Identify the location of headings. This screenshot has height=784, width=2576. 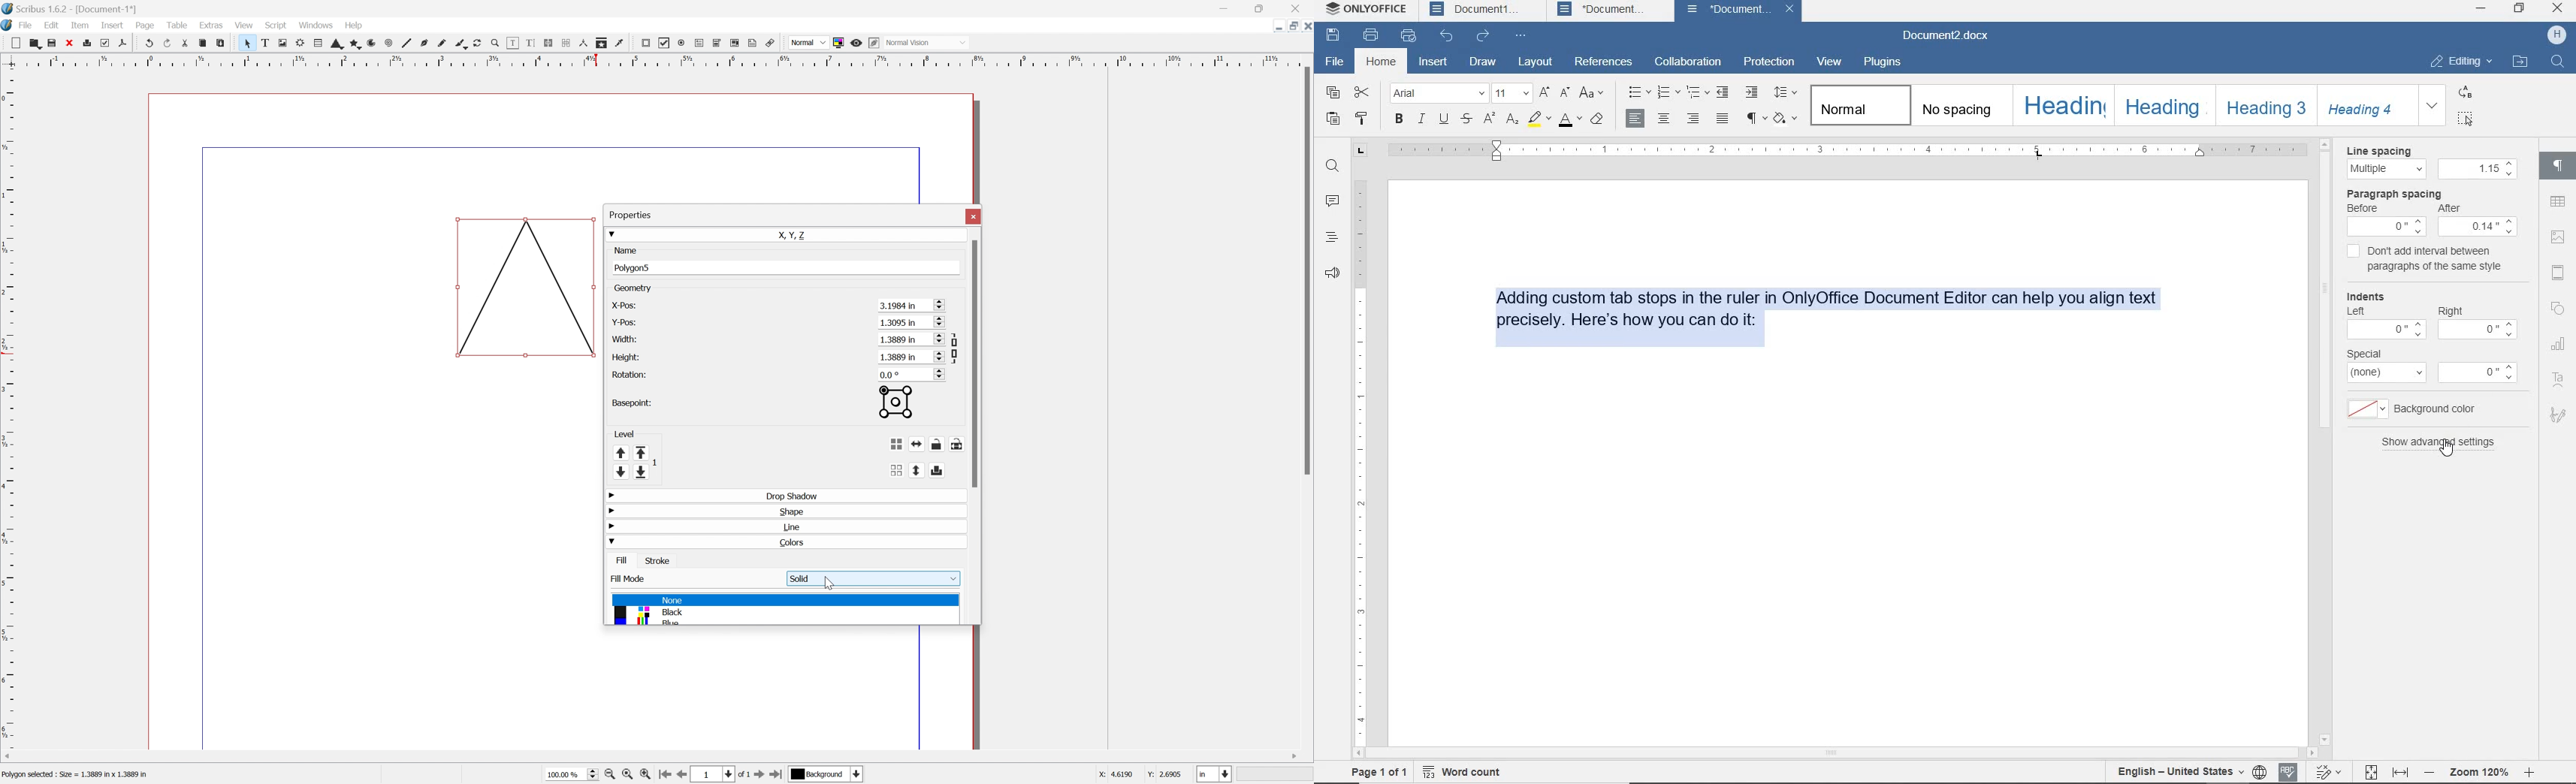
(1330, 239).